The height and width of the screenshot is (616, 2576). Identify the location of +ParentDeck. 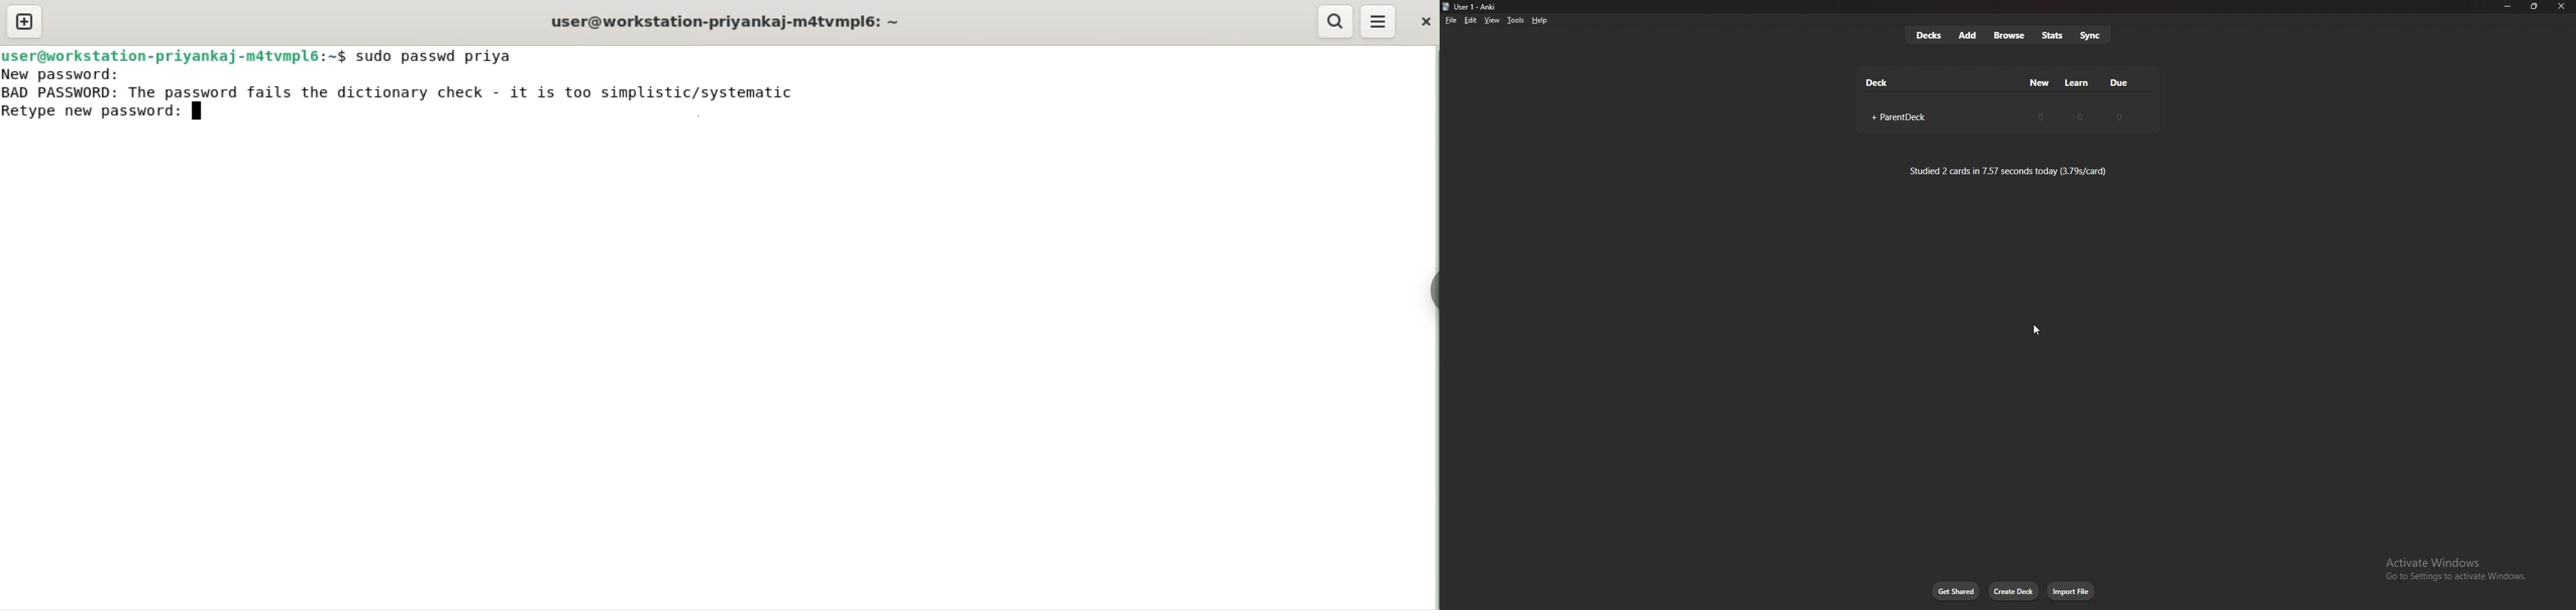
(1896, 118).